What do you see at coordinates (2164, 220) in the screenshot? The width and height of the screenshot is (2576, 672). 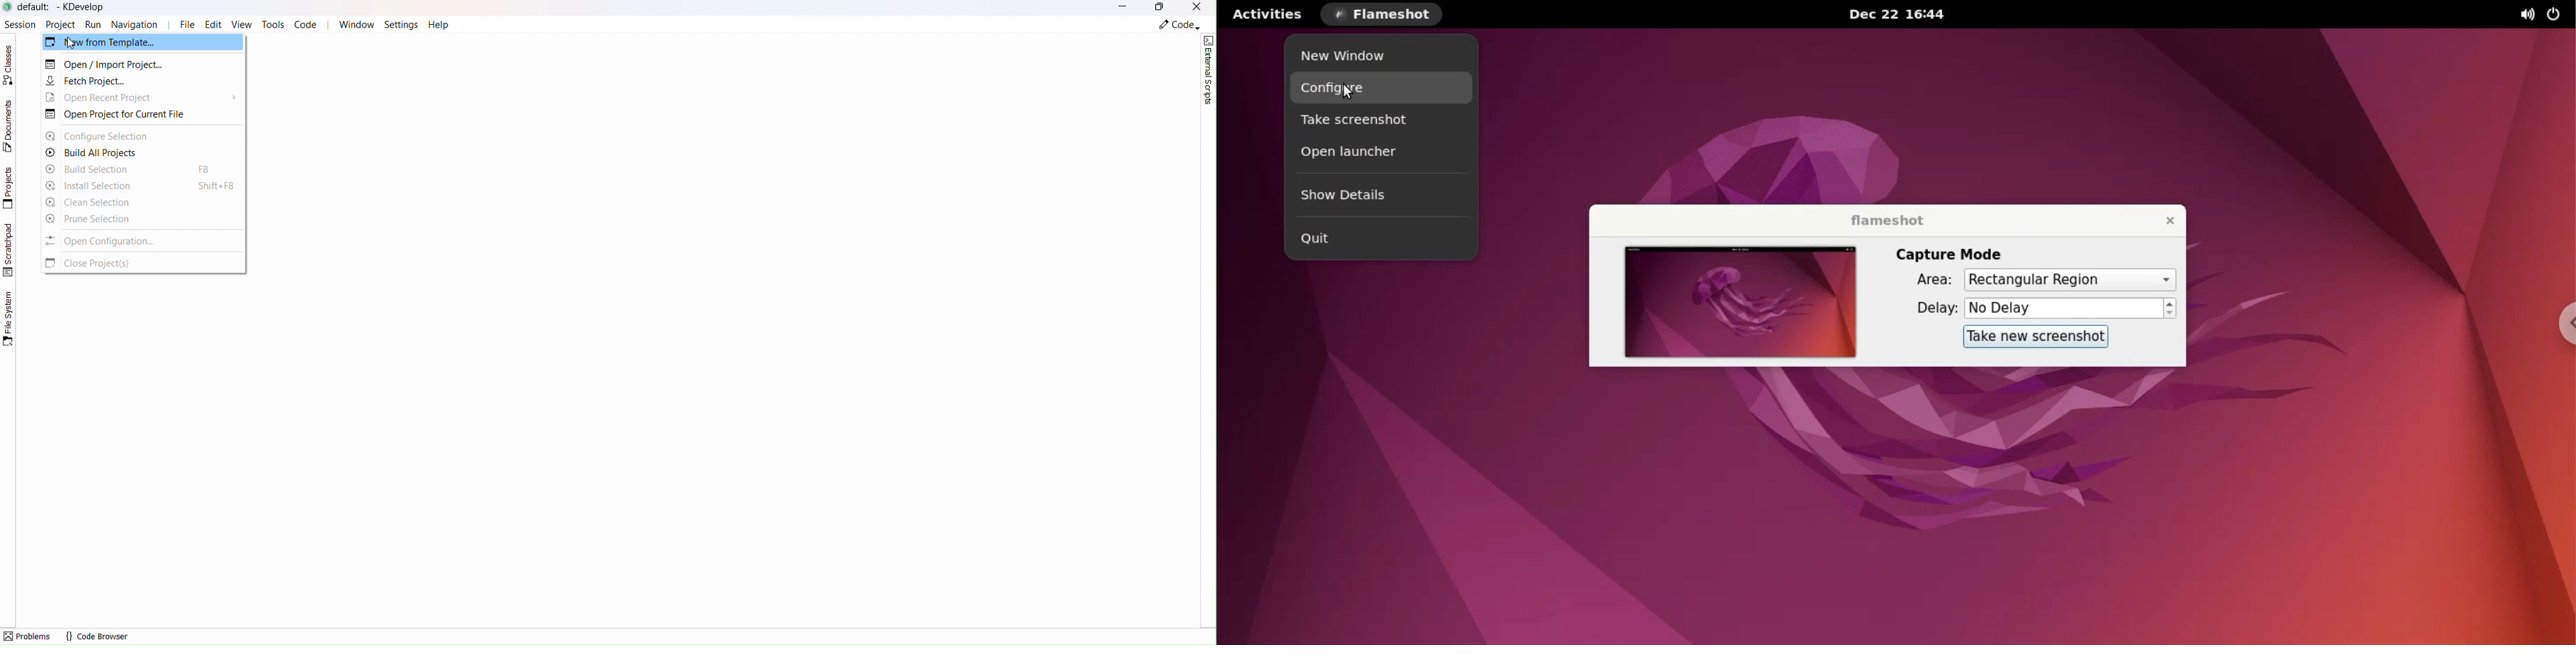 I see `close` at bounding box center [2164, 220].